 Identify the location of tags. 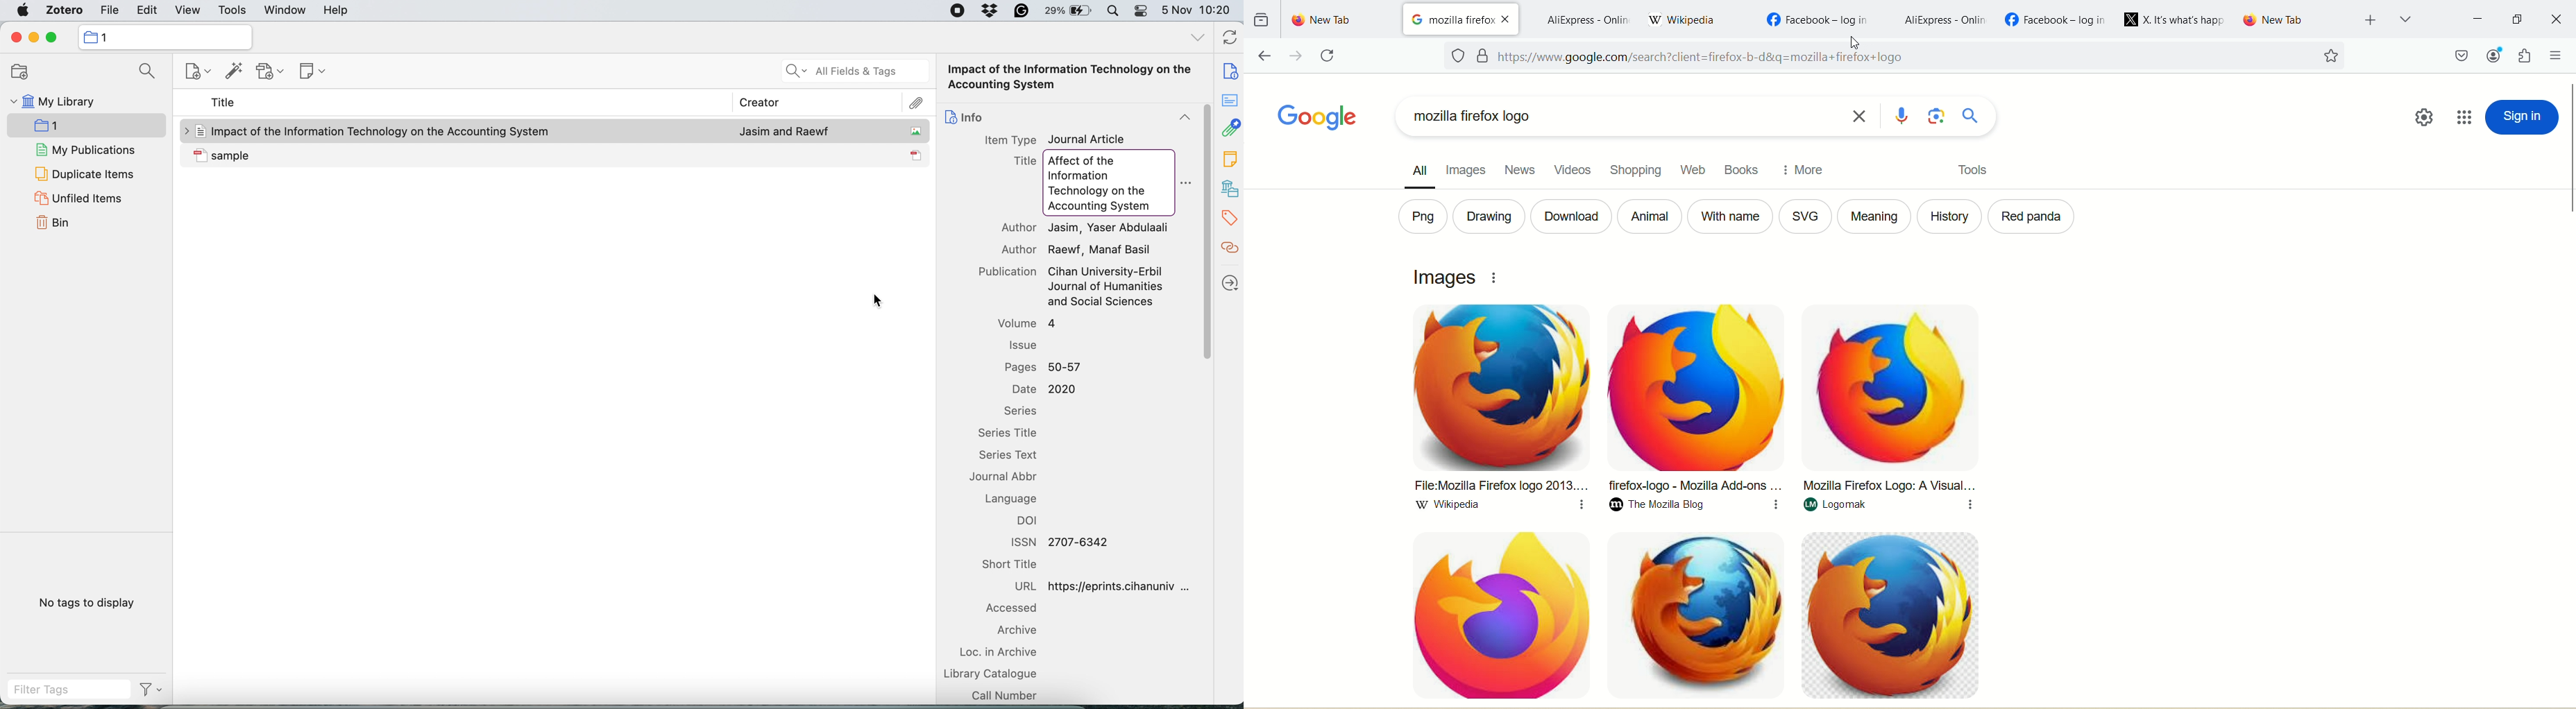
(1229, 220).